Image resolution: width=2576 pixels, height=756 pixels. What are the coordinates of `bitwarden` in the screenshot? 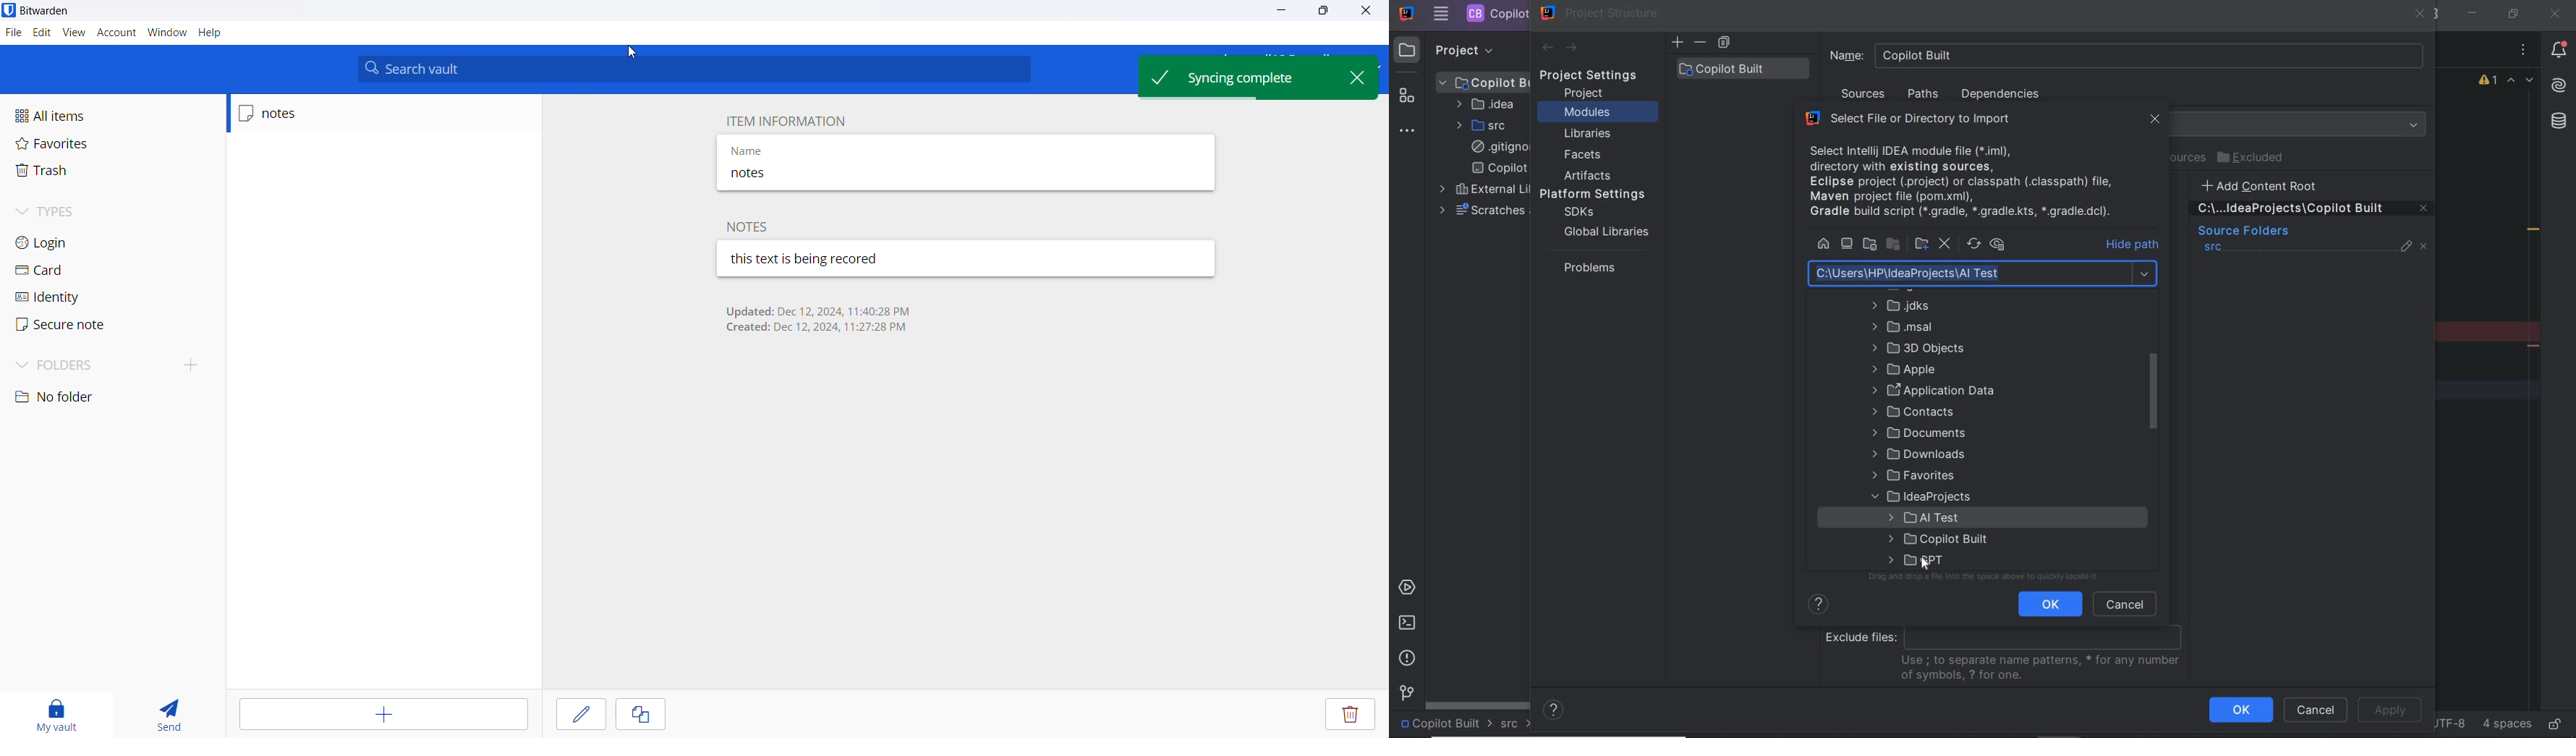 It's located at (43, 10).